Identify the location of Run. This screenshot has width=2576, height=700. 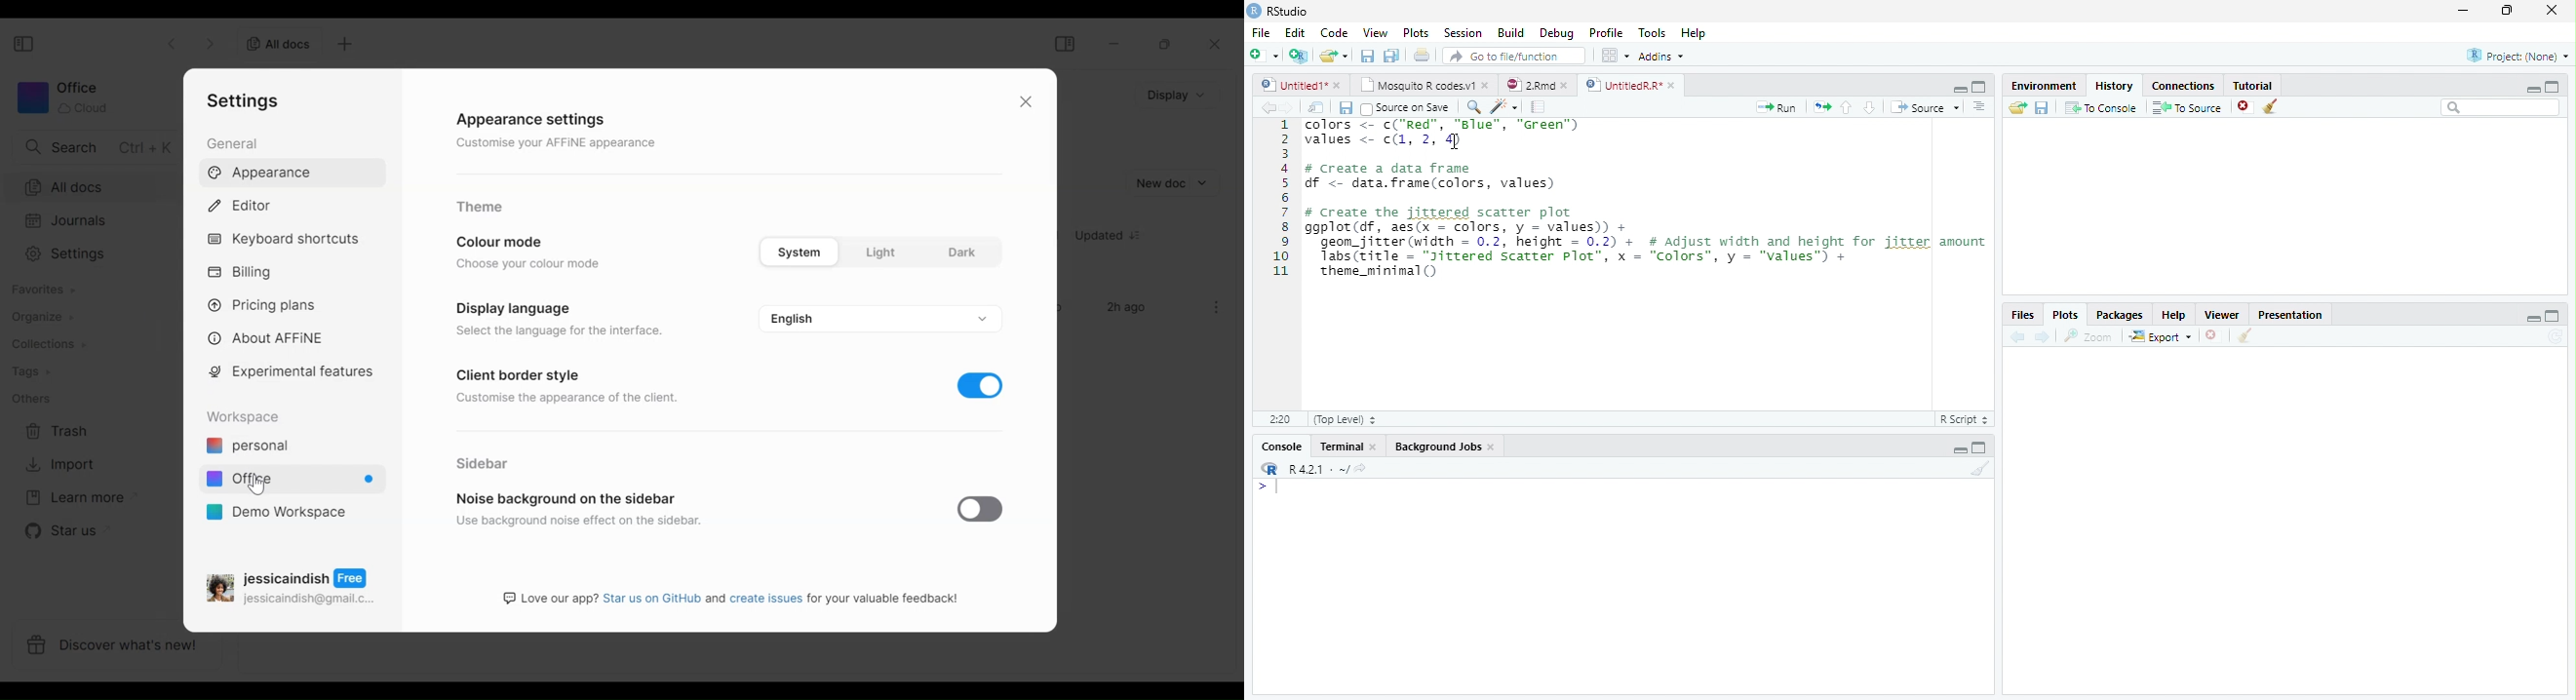
(1776, 108).